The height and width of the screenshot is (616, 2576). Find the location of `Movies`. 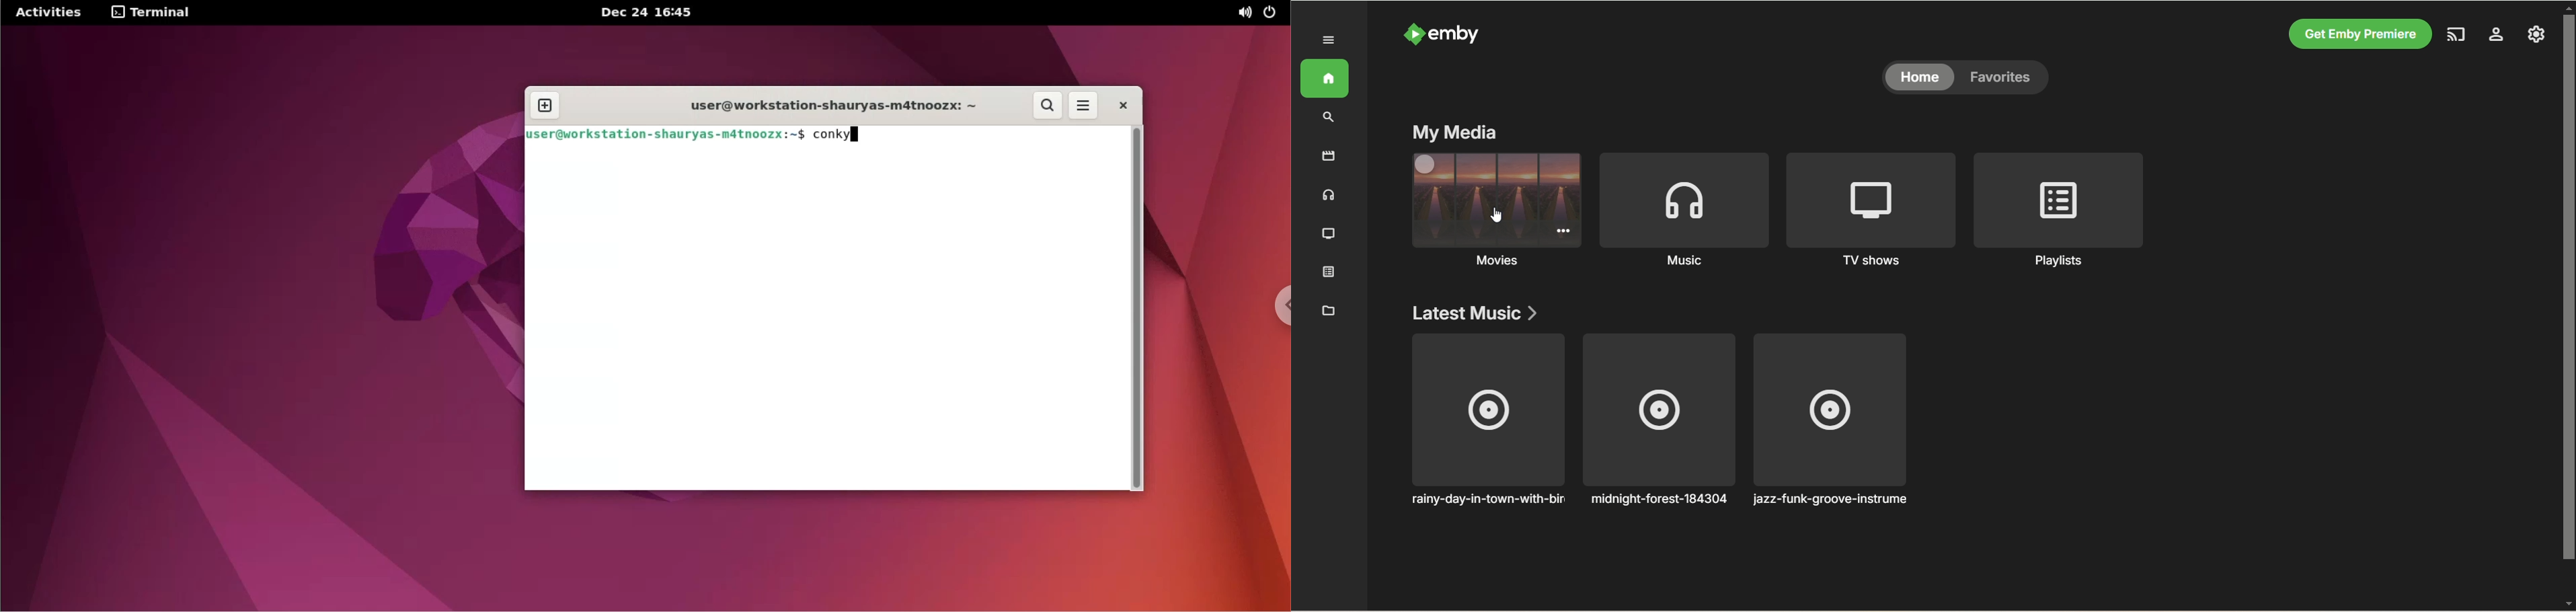

Movies is located at coordinates (1480, 225).